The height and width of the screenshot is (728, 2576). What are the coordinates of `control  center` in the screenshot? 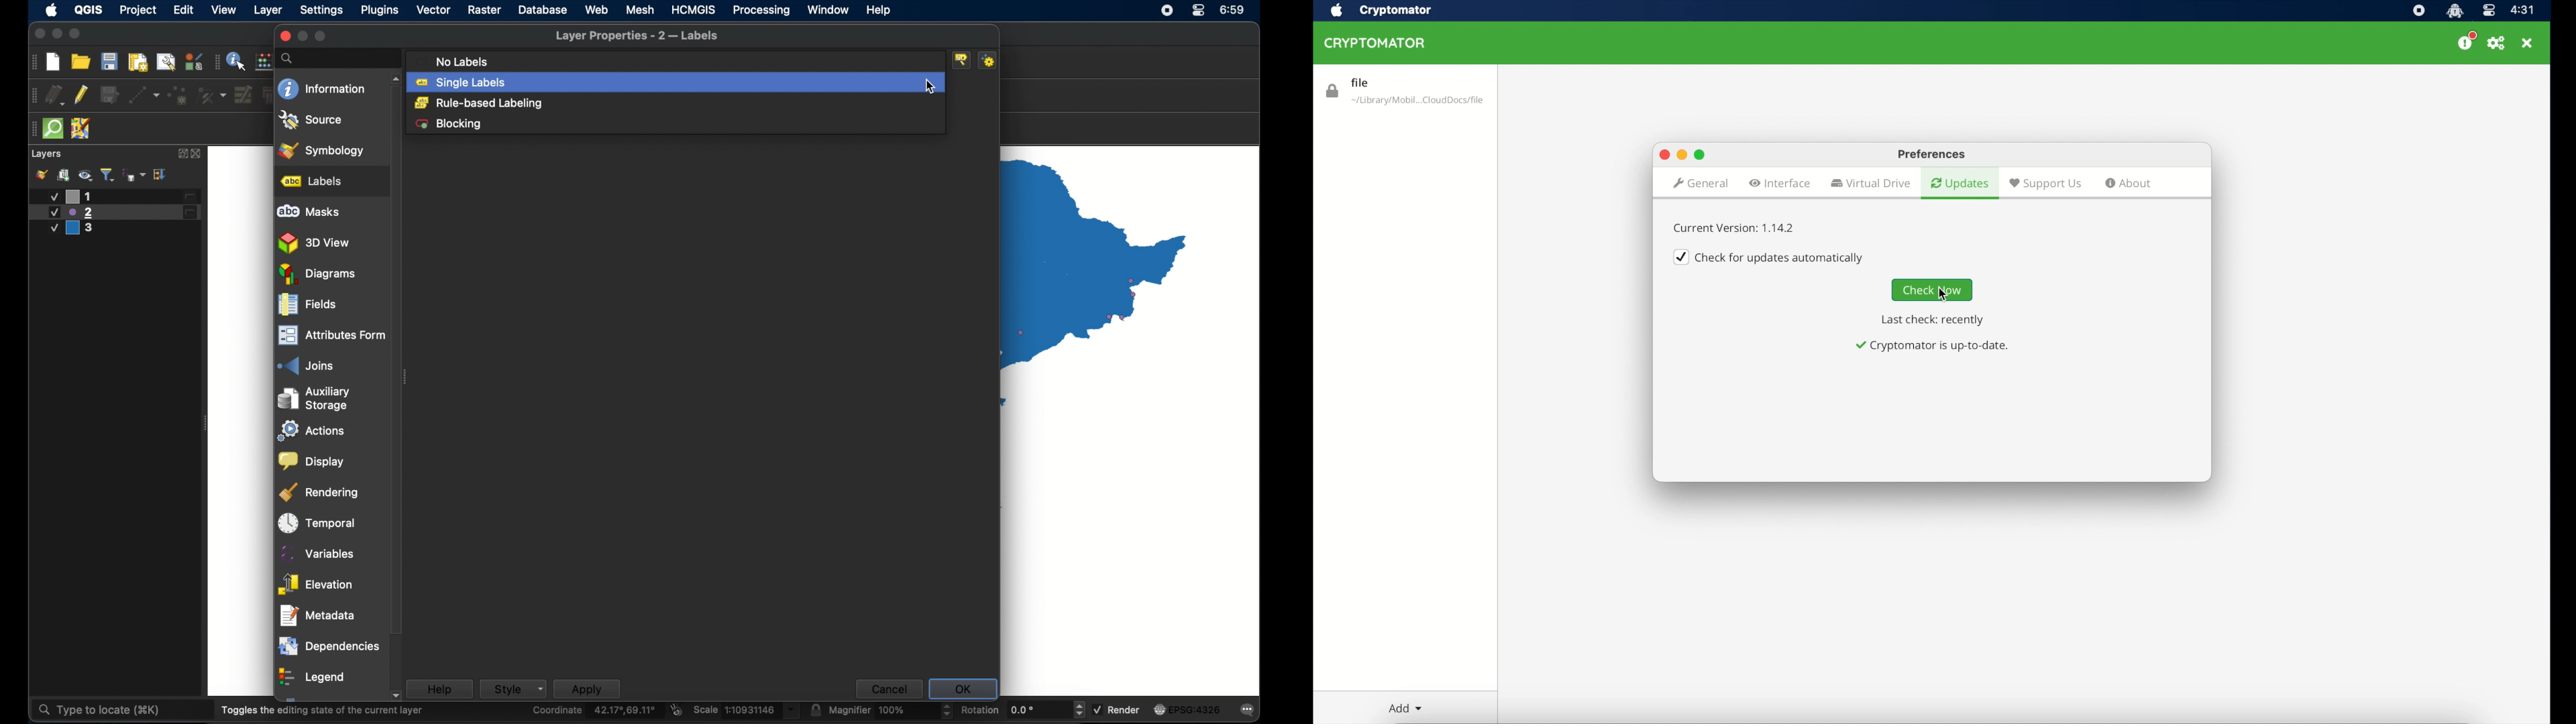 It's located at (1165, 11).